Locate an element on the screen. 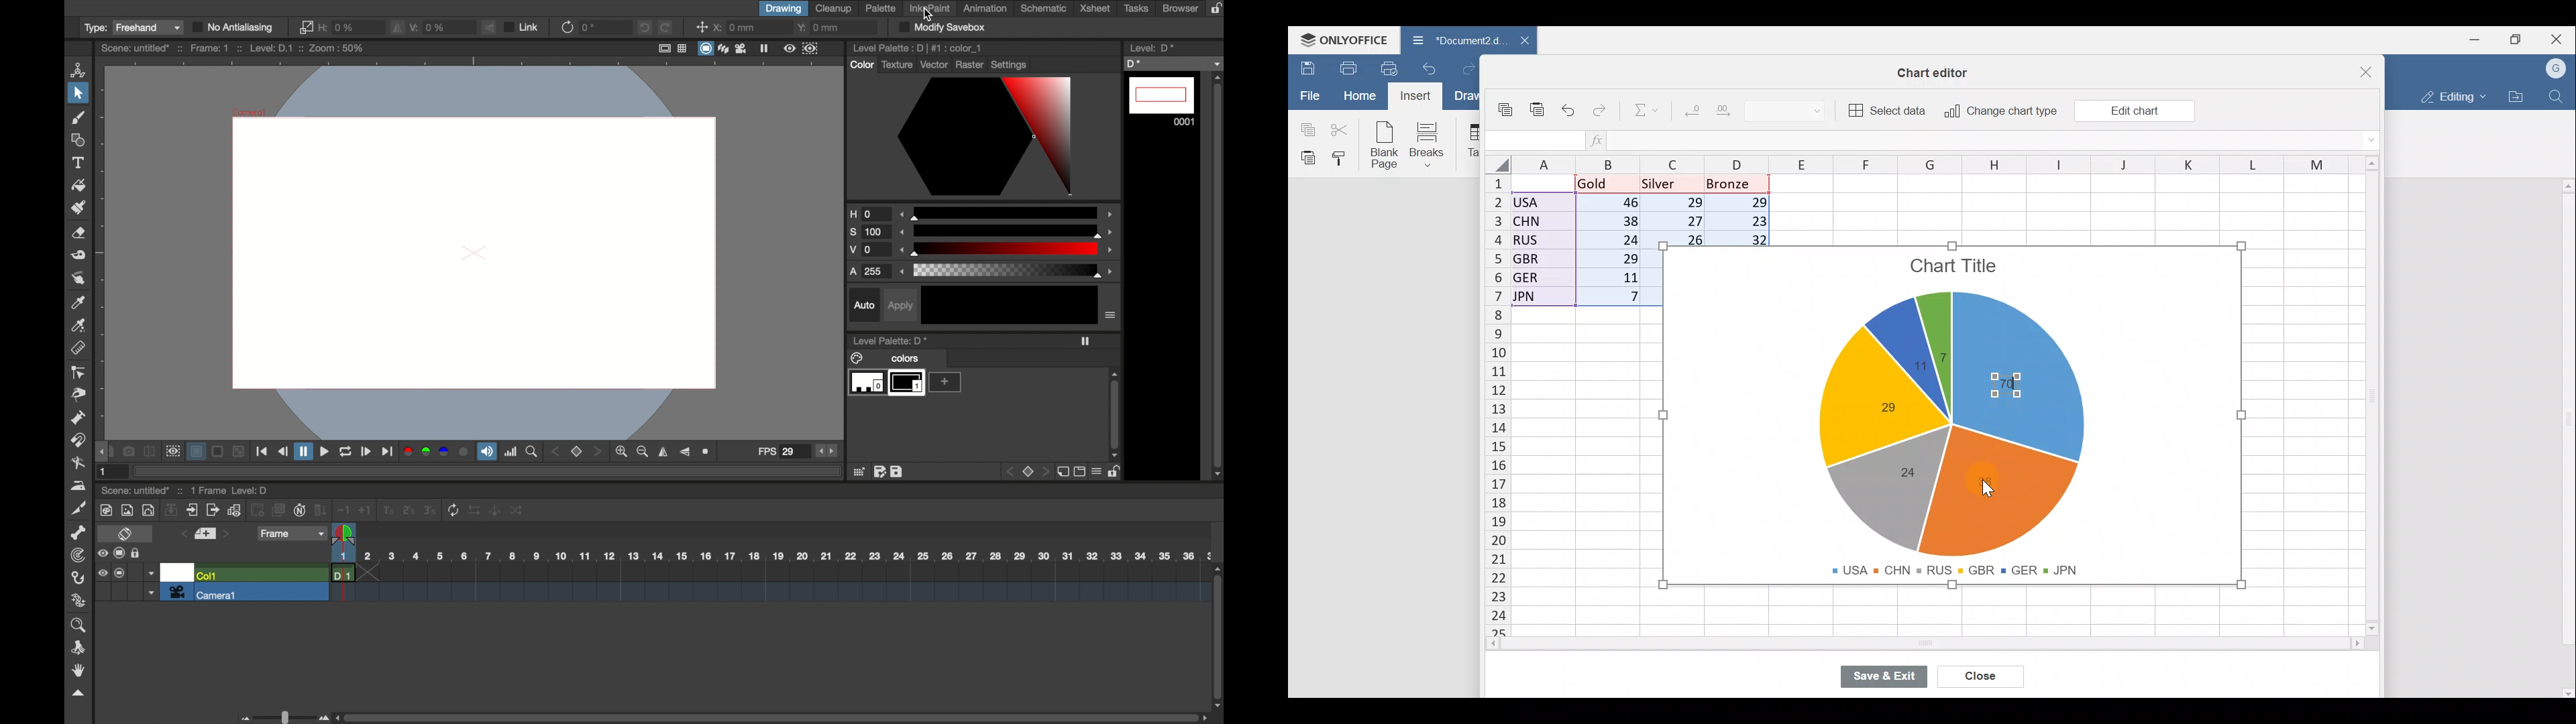 Image resolution: width=2576 pixels, height=728 pixels. Home is located at coordinates (1359, 96).